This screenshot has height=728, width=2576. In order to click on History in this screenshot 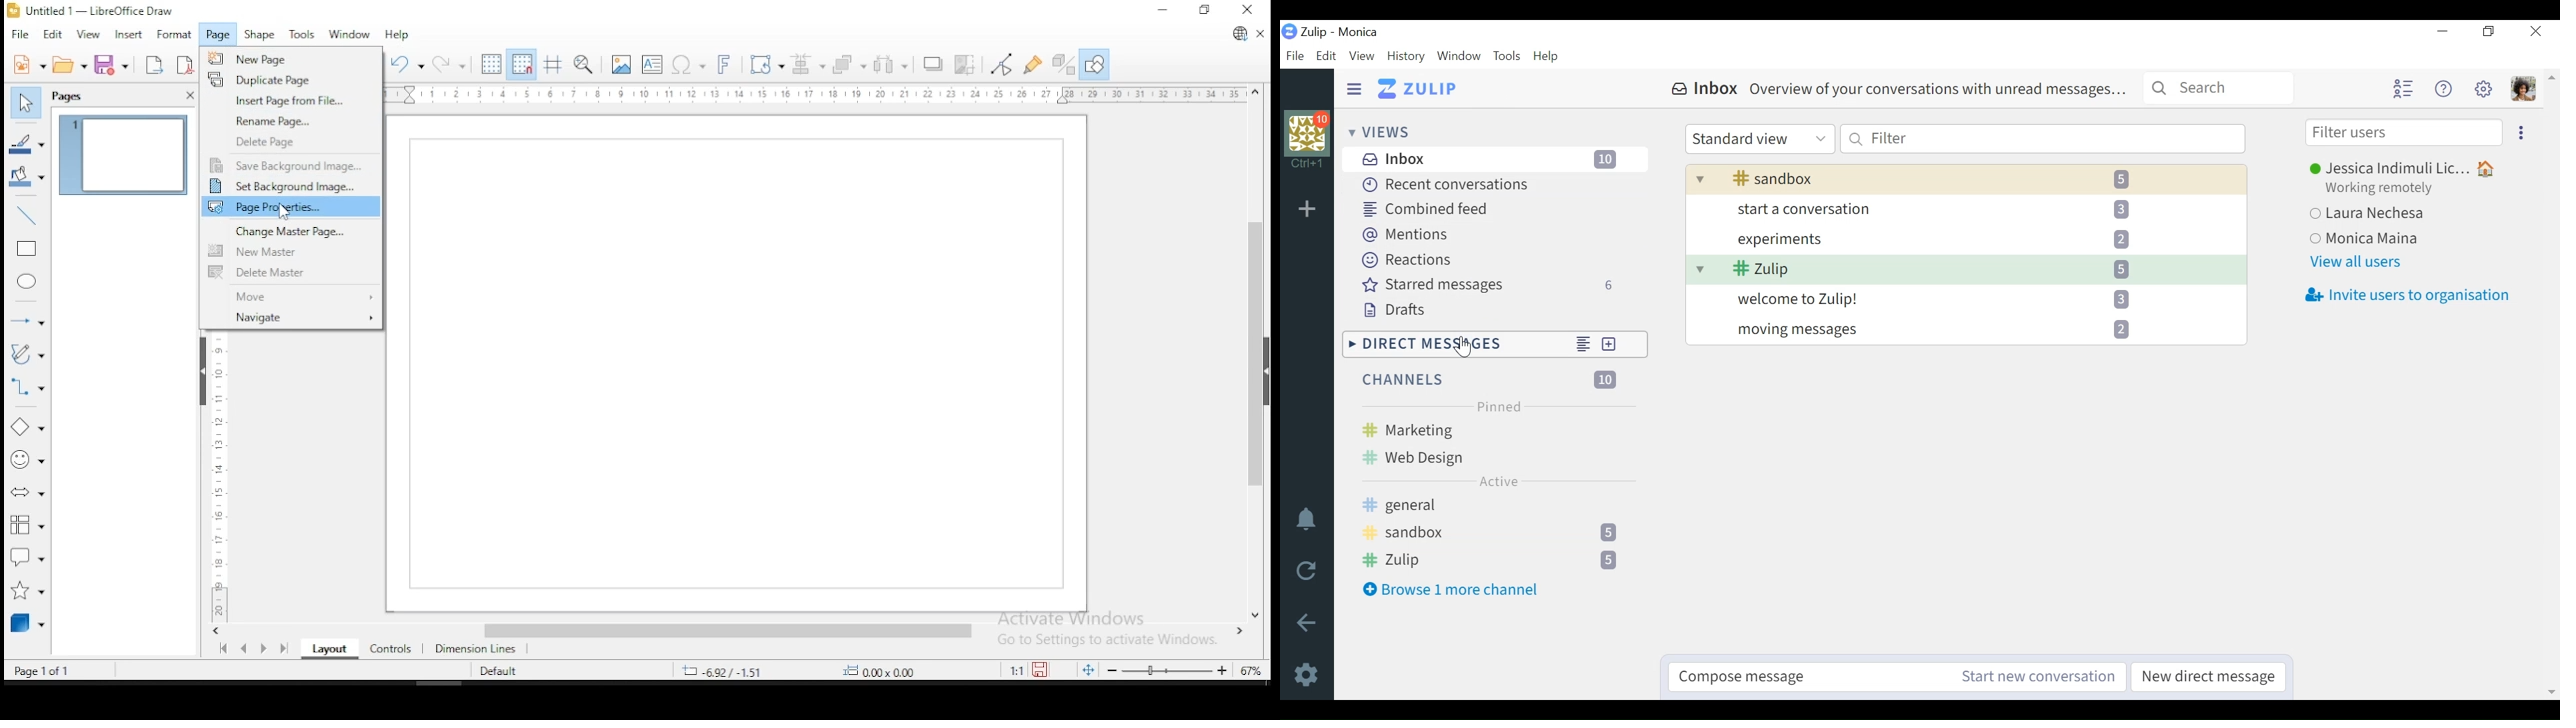, I will do `click(1405, 56)`.